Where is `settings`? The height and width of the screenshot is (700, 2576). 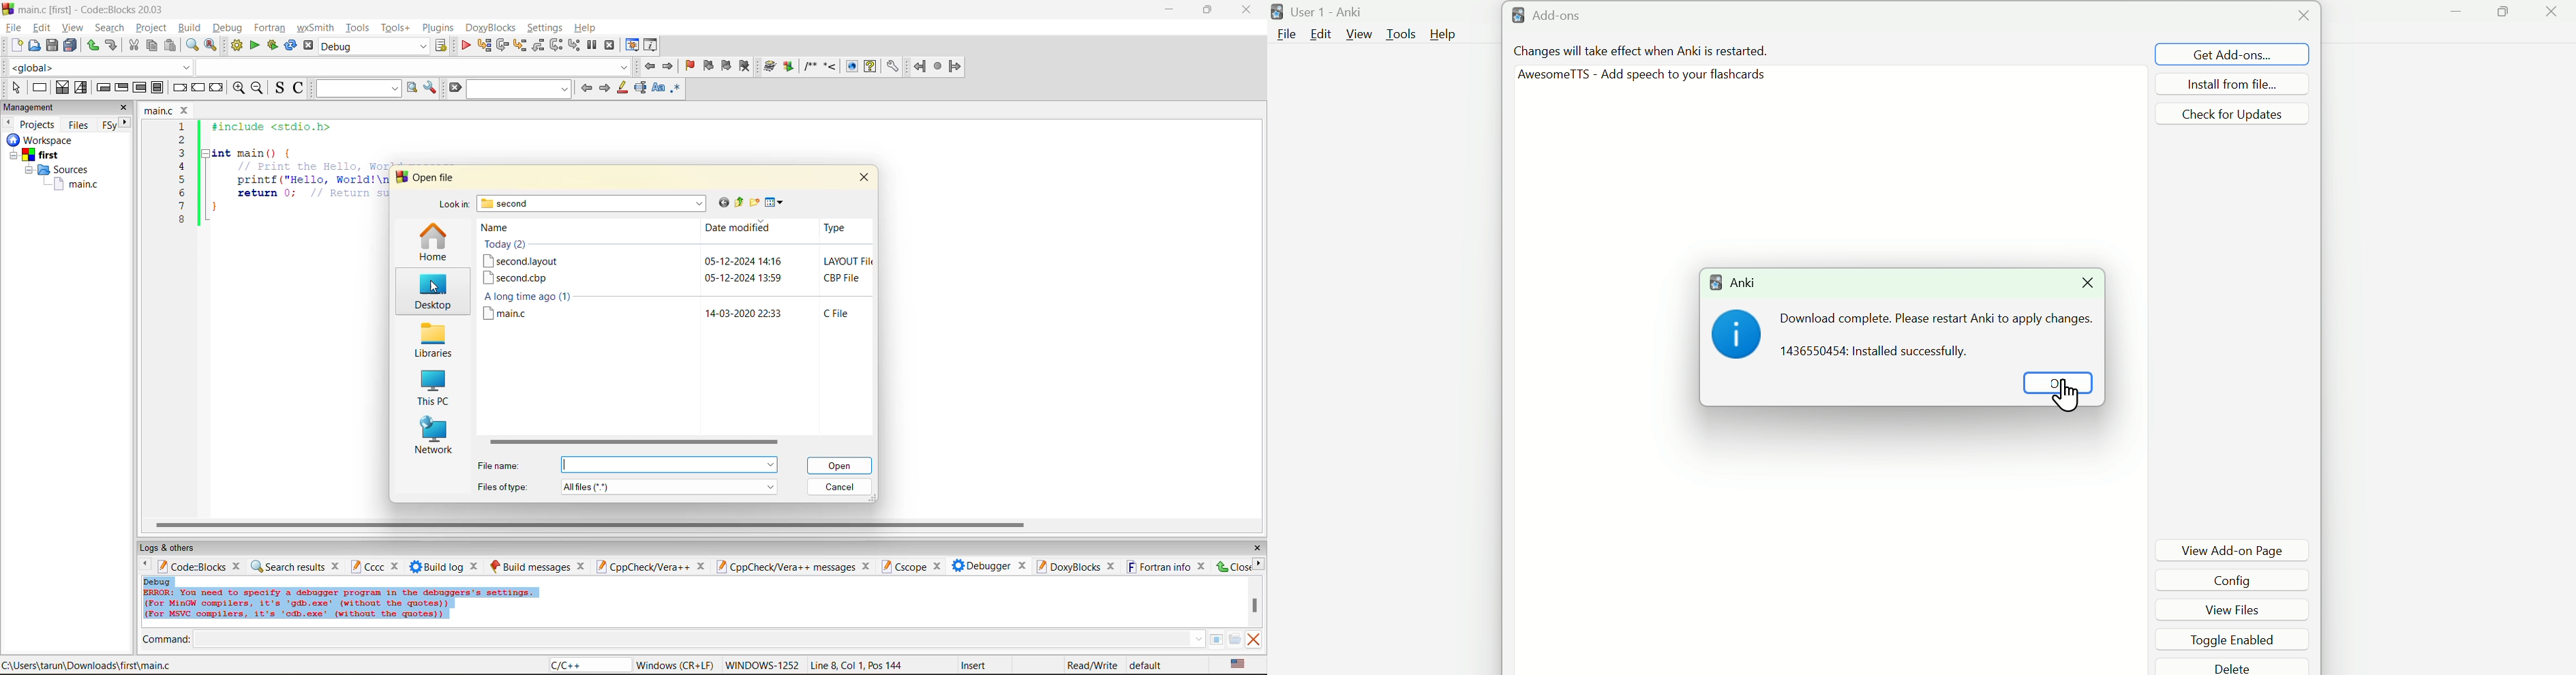
settings is located at coordinates (546, 28).